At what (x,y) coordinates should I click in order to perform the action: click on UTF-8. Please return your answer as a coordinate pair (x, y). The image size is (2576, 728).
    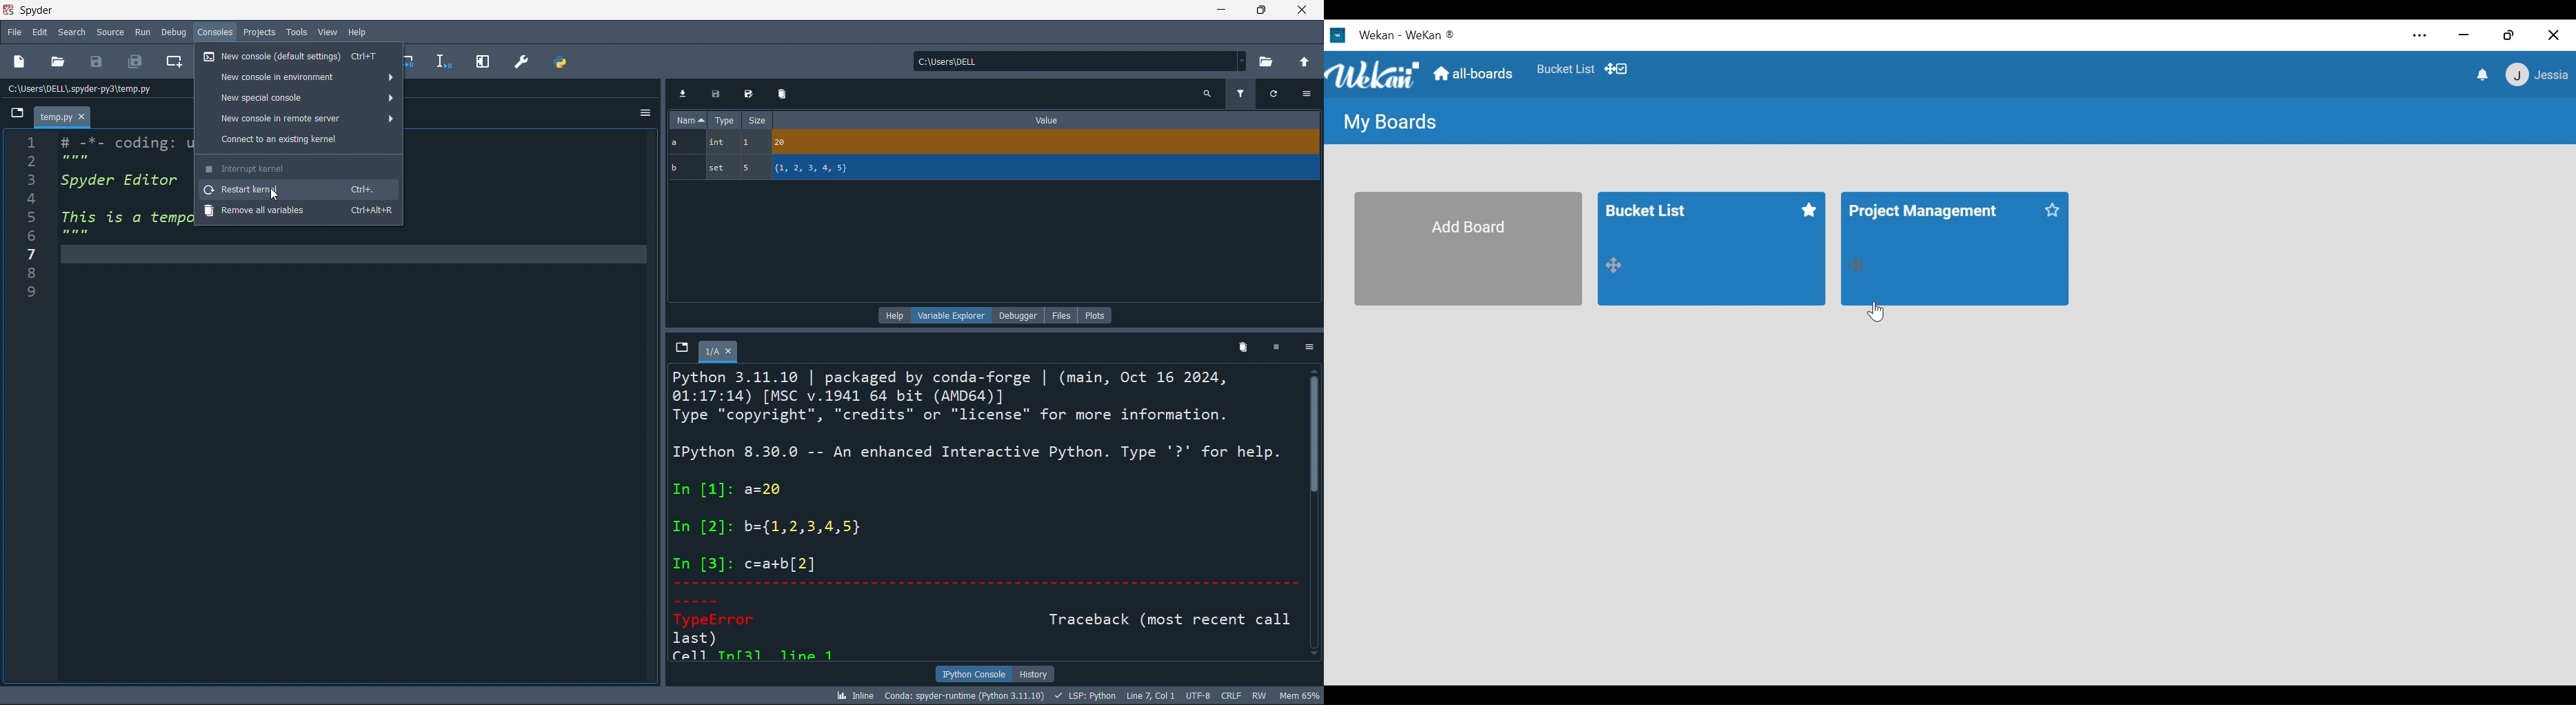
    Looking at the image, I should click on (1198, 696).